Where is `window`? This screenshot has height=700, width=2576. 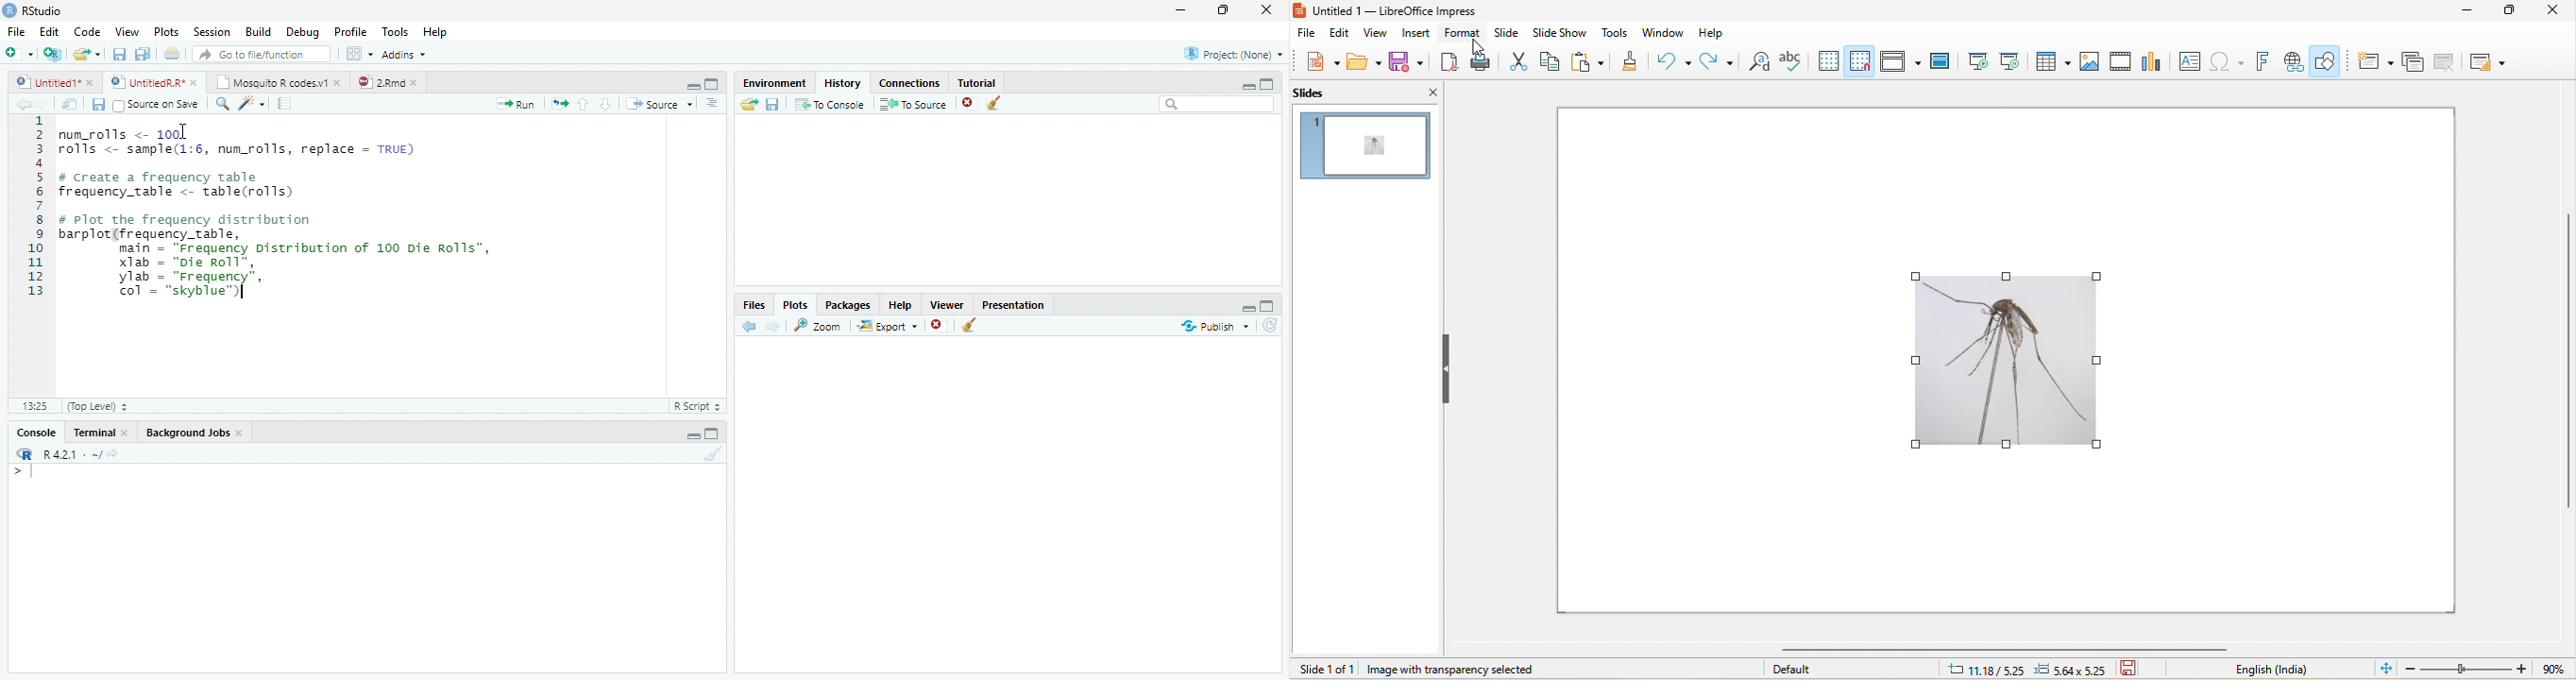 window is located at coordinates (1661, 33).